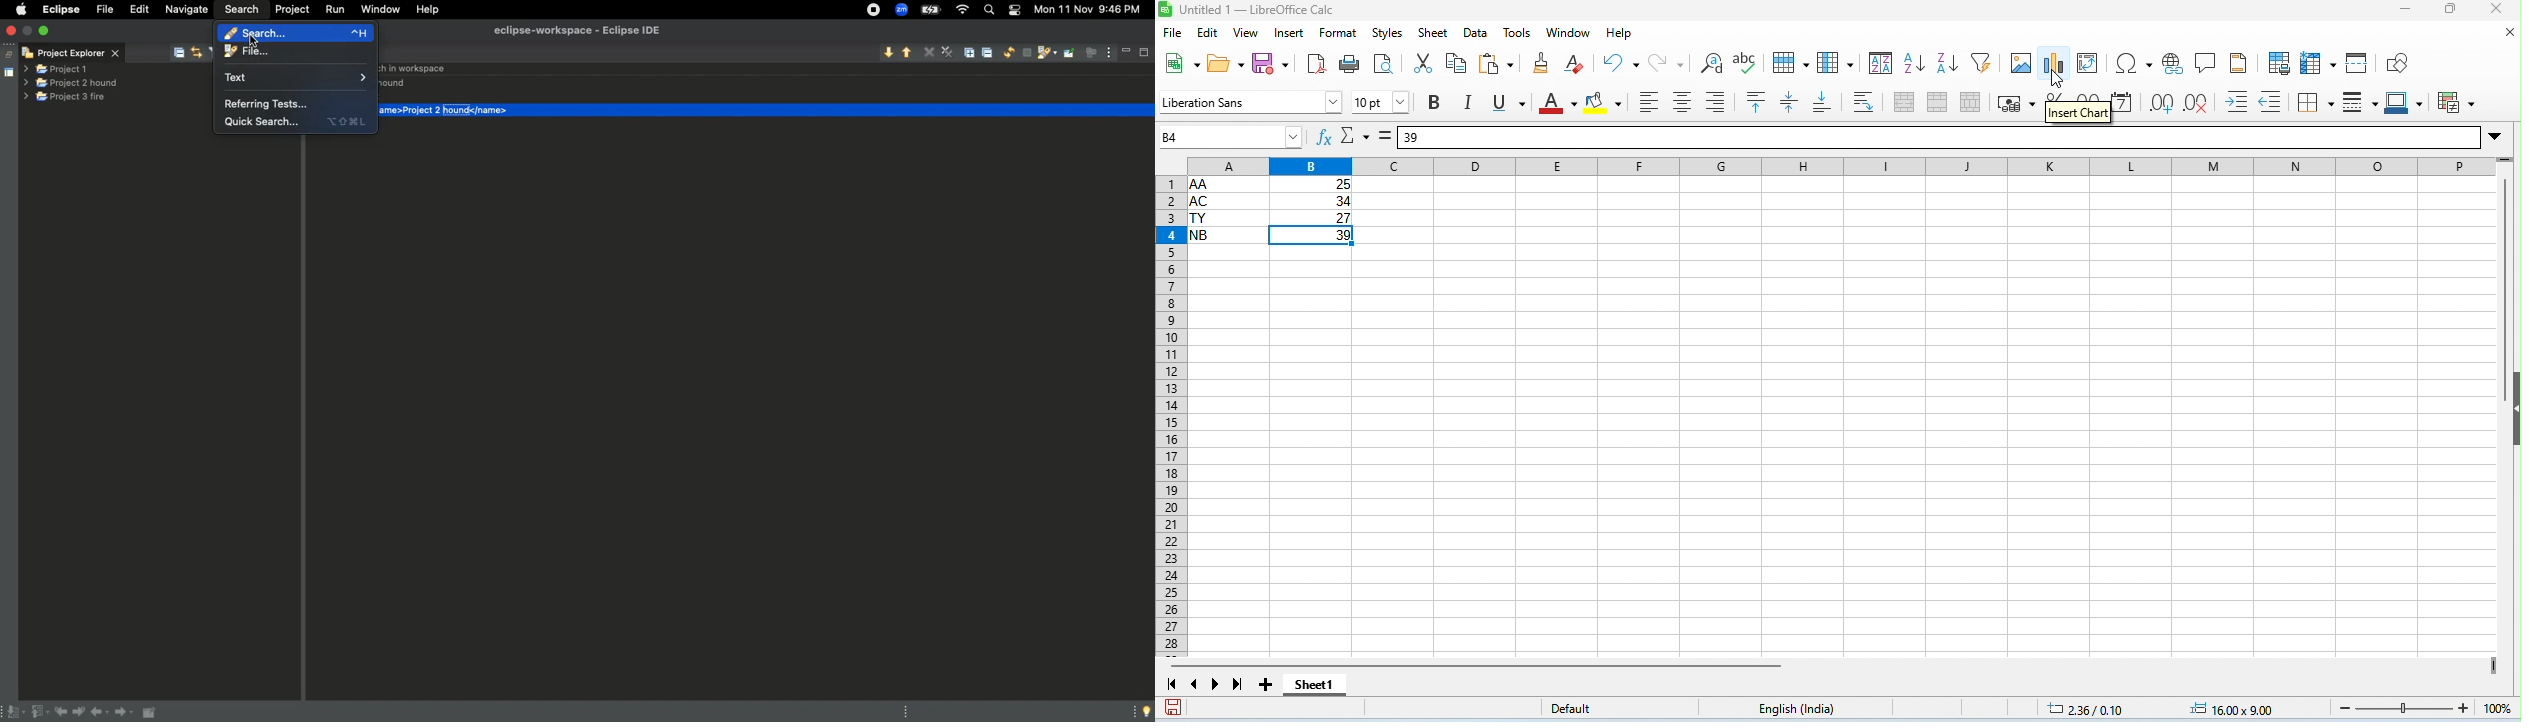 The height and width of the screenshot is (728, 2548). I want to click on minimize, so click(2402, 10).